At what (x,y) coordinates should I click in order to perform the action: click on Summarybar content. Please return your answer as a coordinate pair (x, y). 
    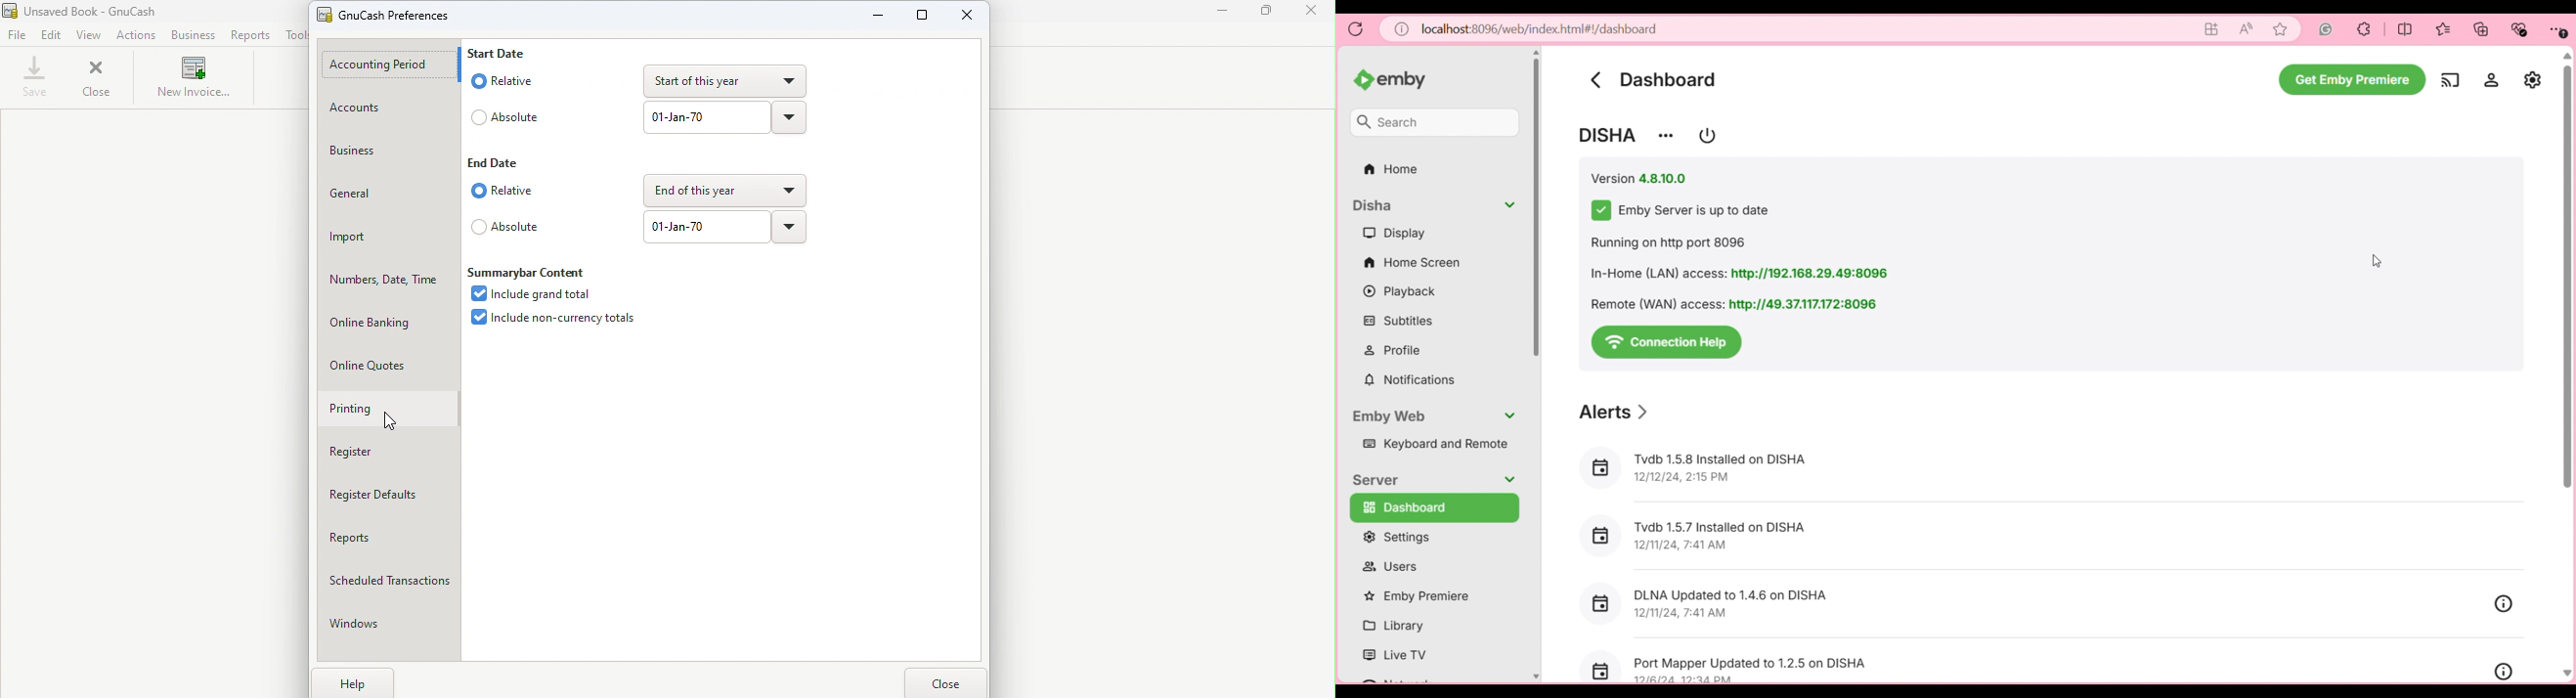
    Looking at the image, I should click on (531, 271).